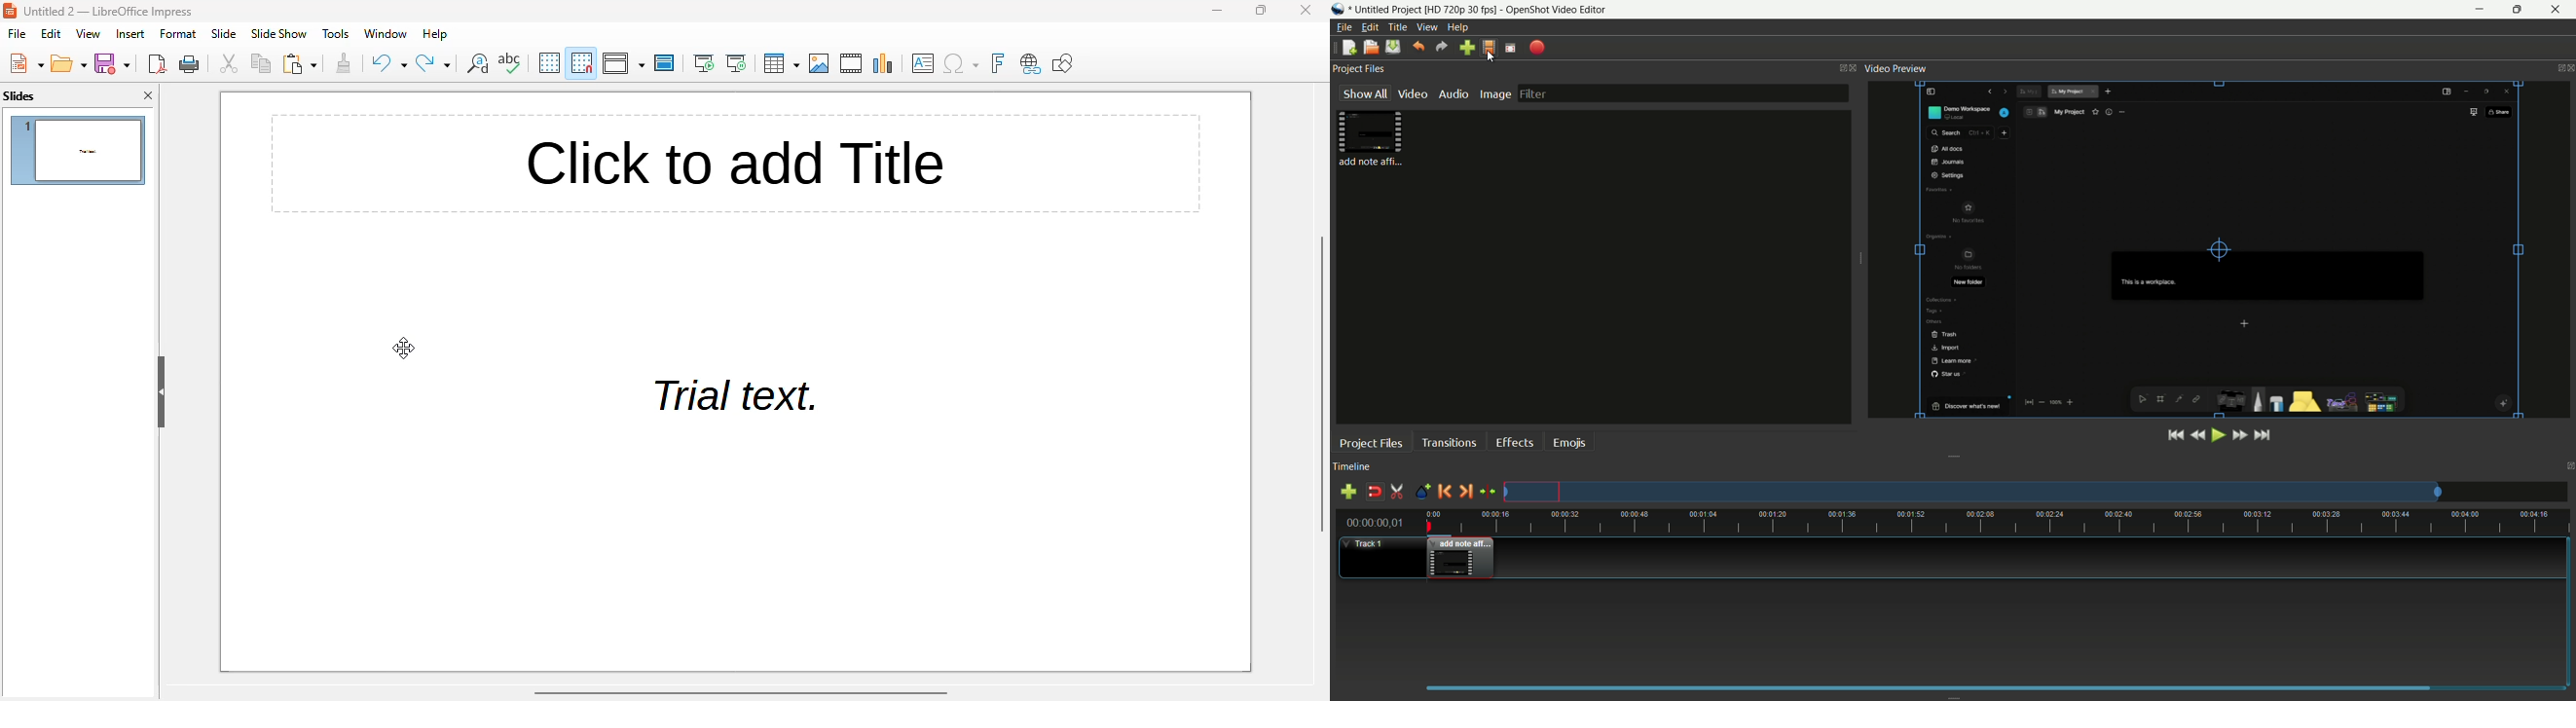 The width and height of the screenshot is (2576, 728). Describe the element at coordinates (729, 397) in the screenshot. I see `Trial text.` at that location.